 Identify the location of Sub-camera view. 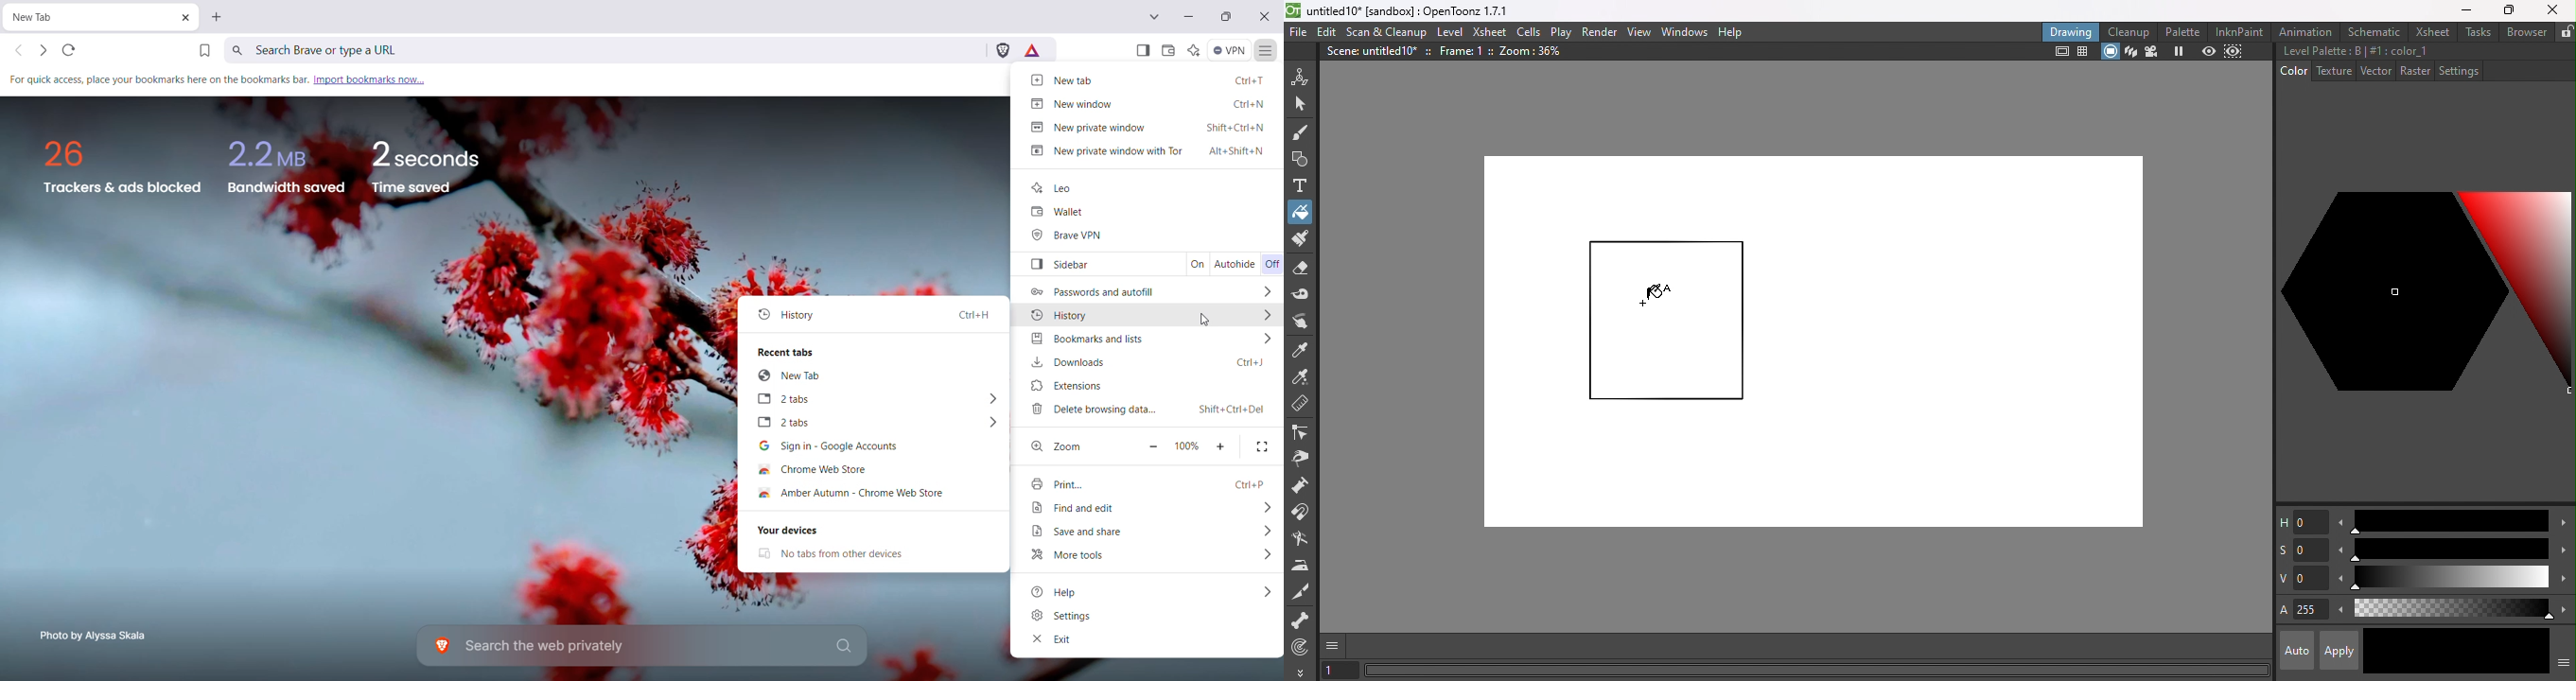
(2235, 51).